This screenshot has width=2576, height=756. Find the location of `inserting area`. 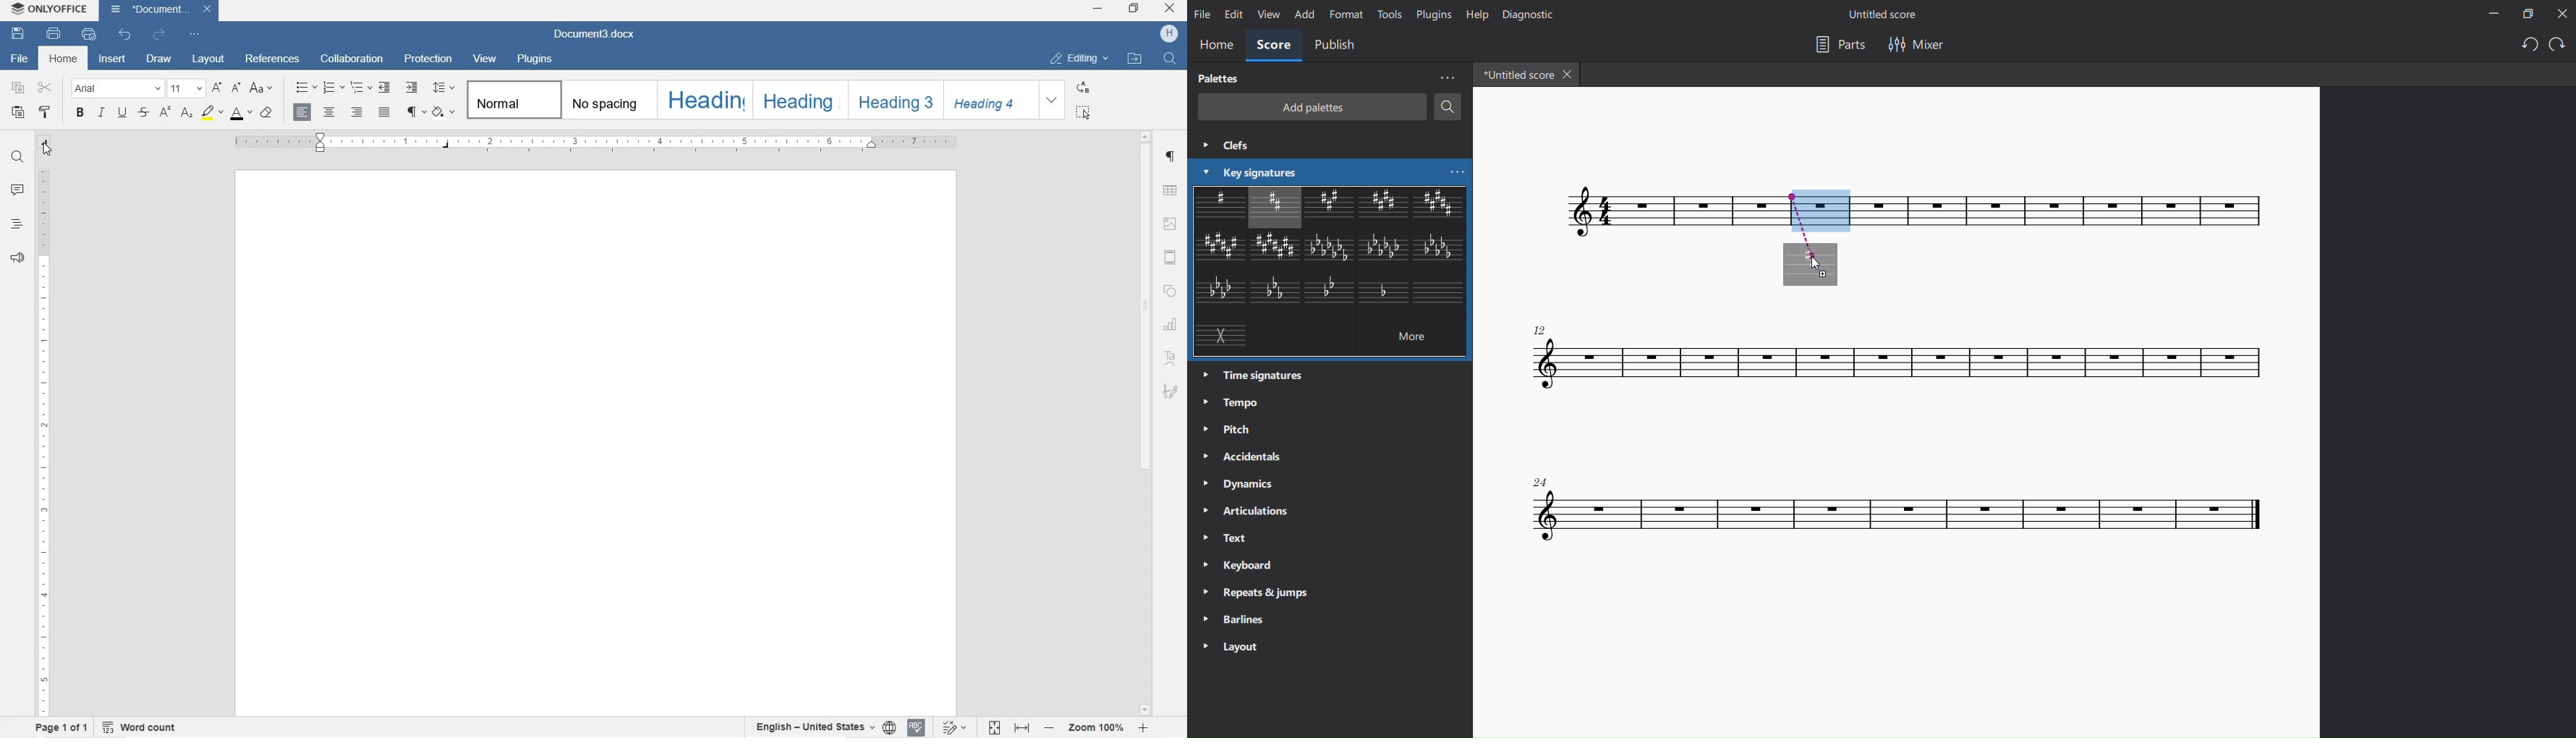

inserting area is located at coordinates (1821, 241).